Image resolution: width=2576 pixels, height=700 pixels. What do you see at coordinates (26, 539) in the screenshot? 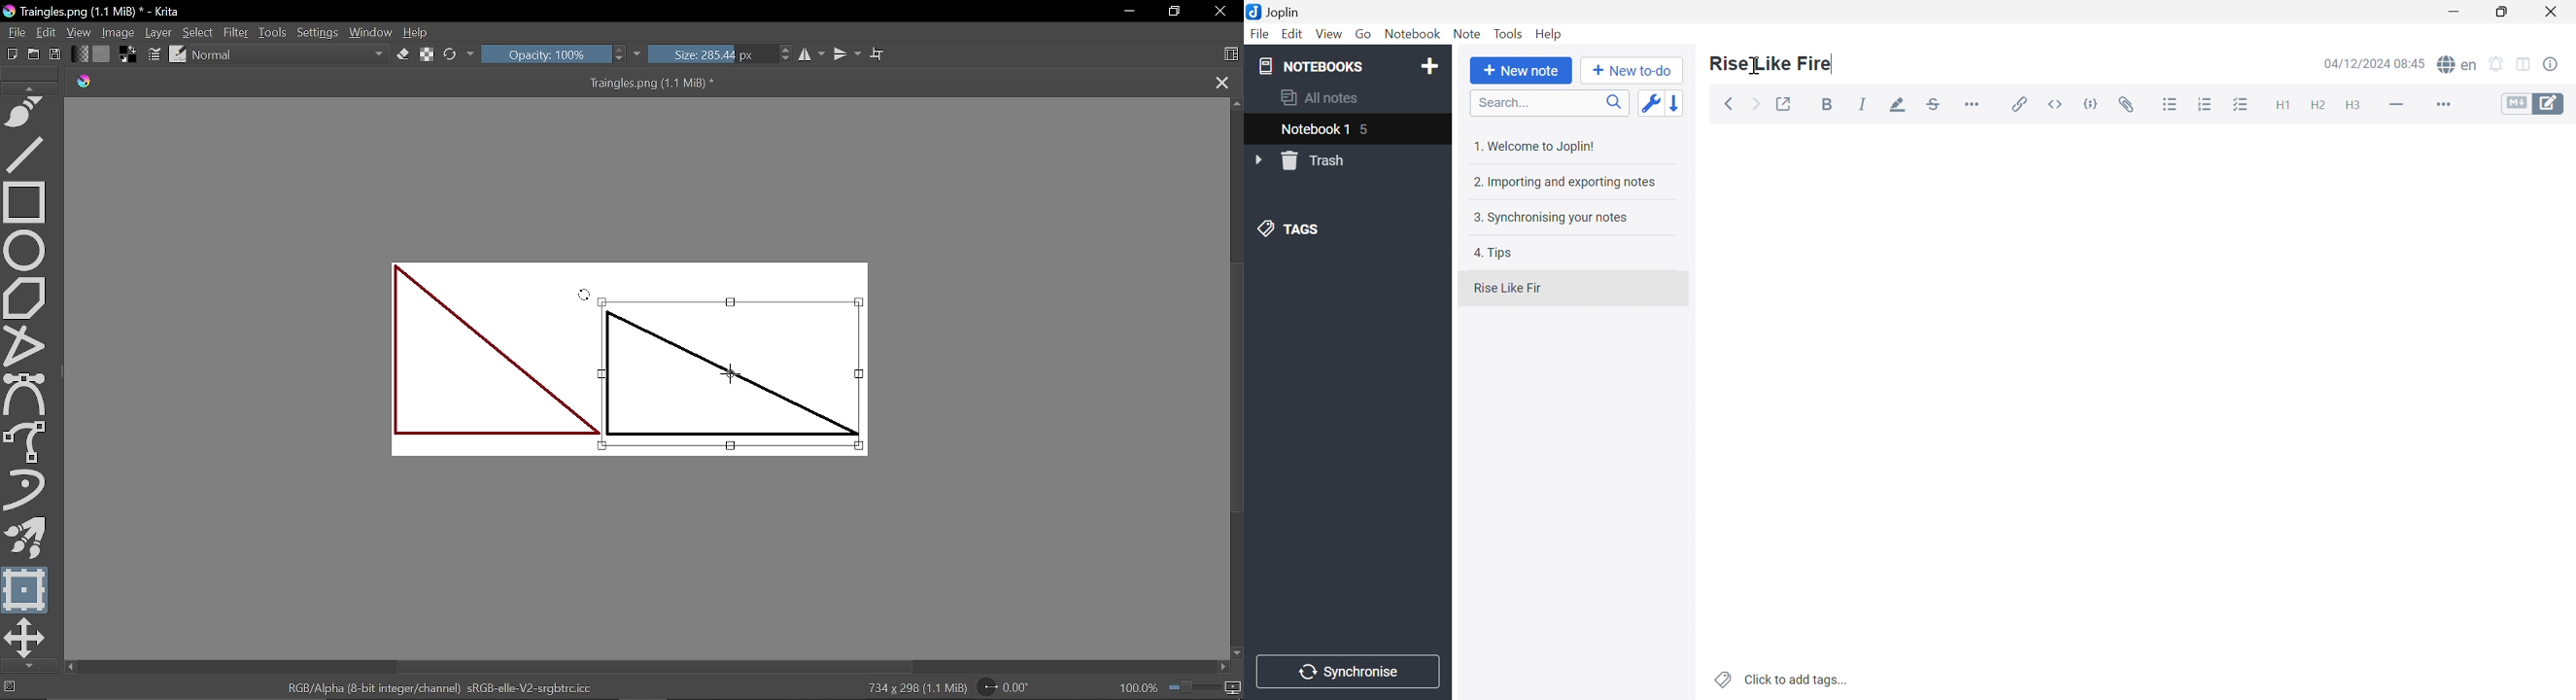
I see `Multibrush tool` at bounding box center [26, 539].